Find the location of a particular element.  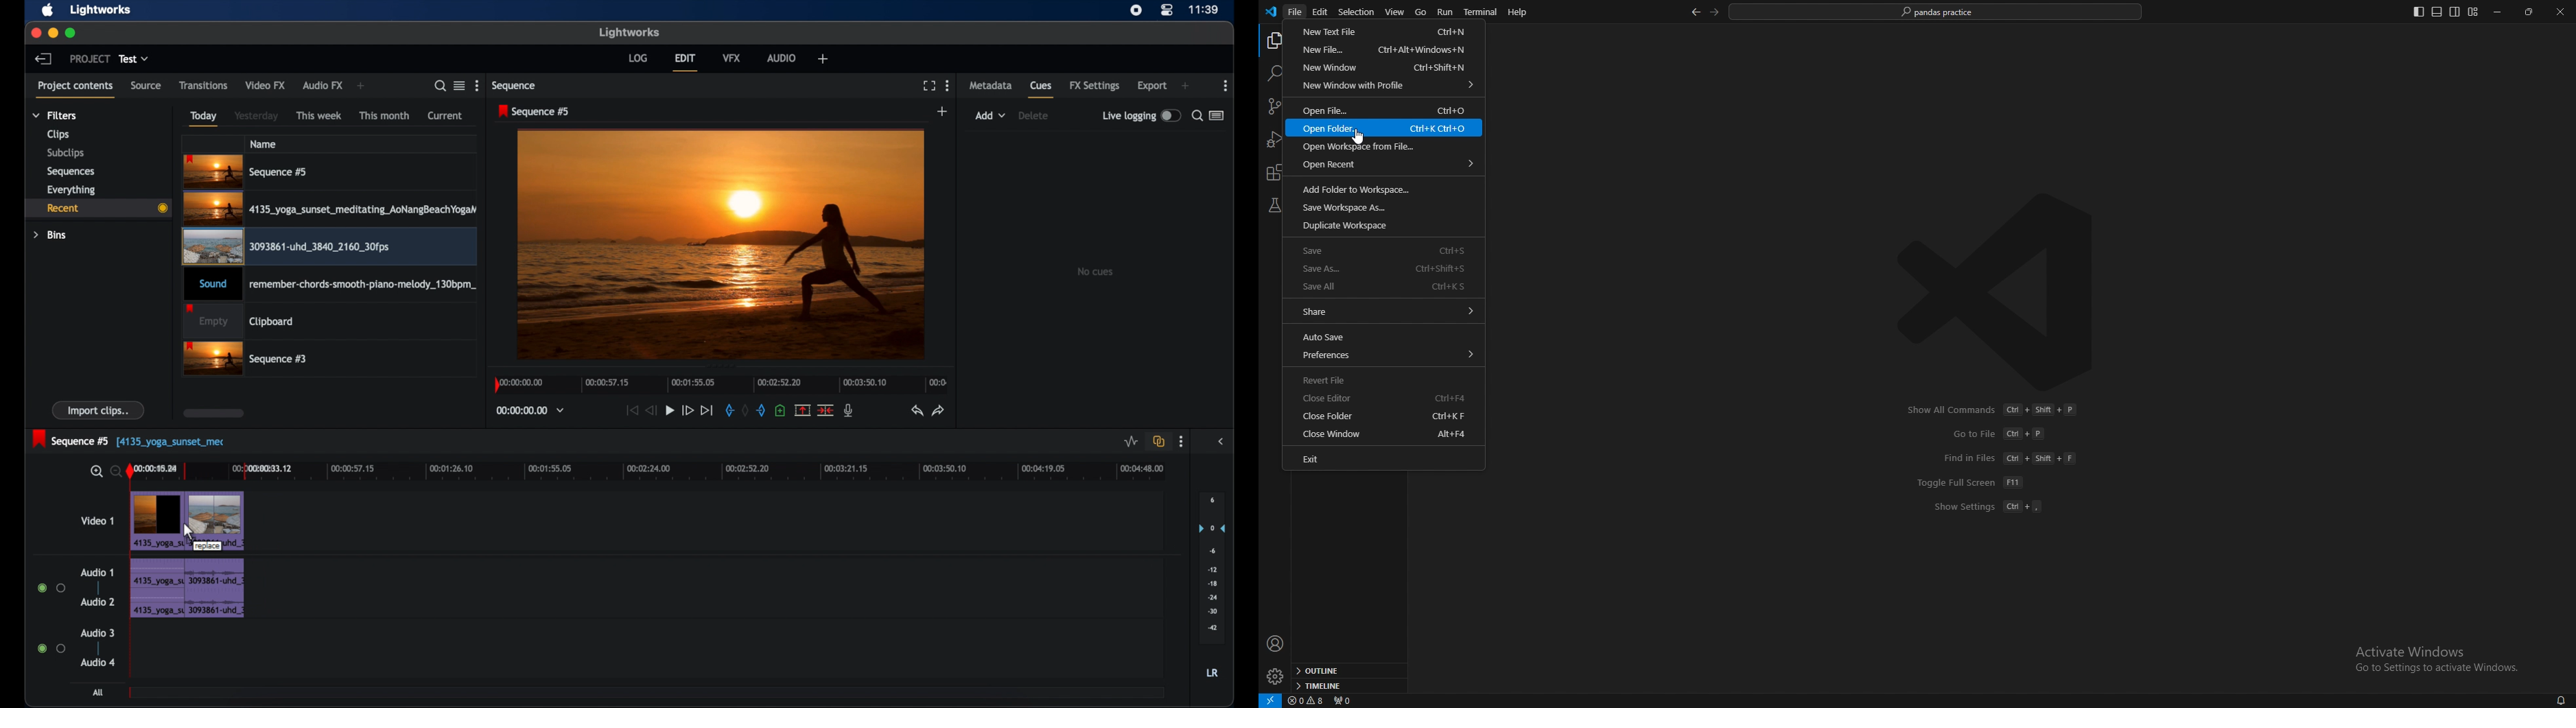

audio clip is located at coordinates (157, 590).